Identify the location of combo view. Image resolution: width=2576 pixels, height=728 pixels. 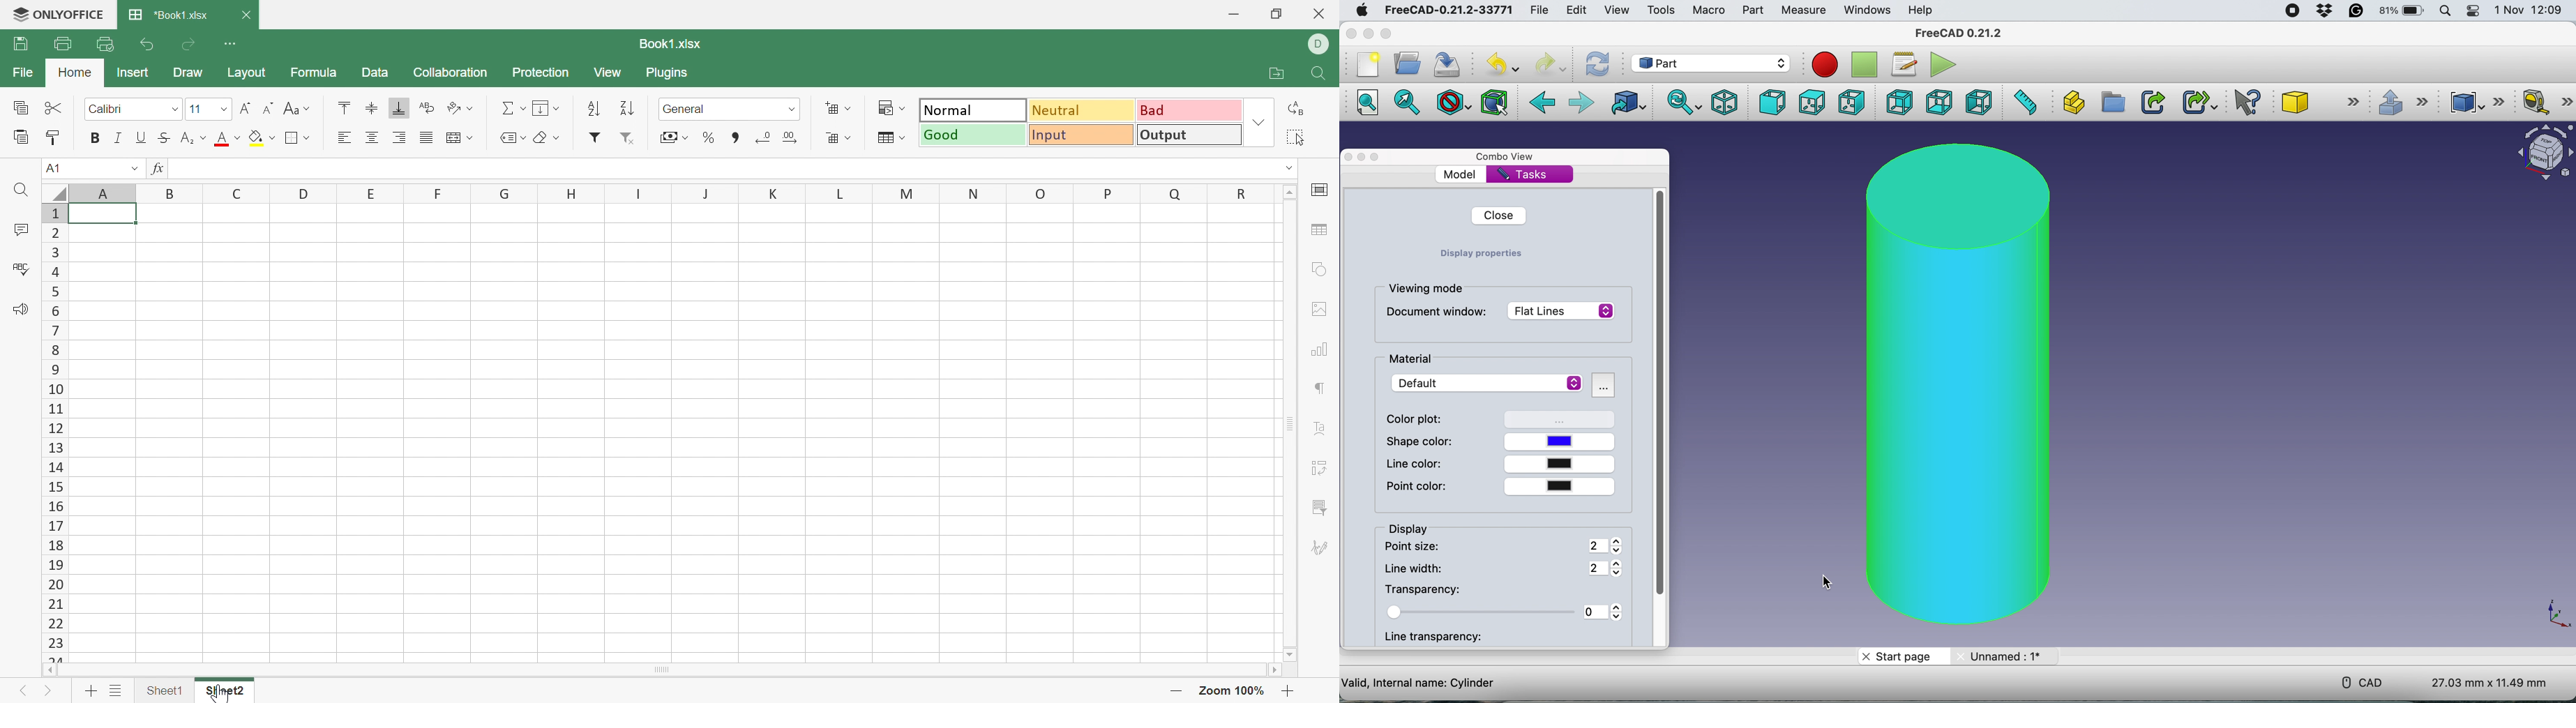
(1509, 156).